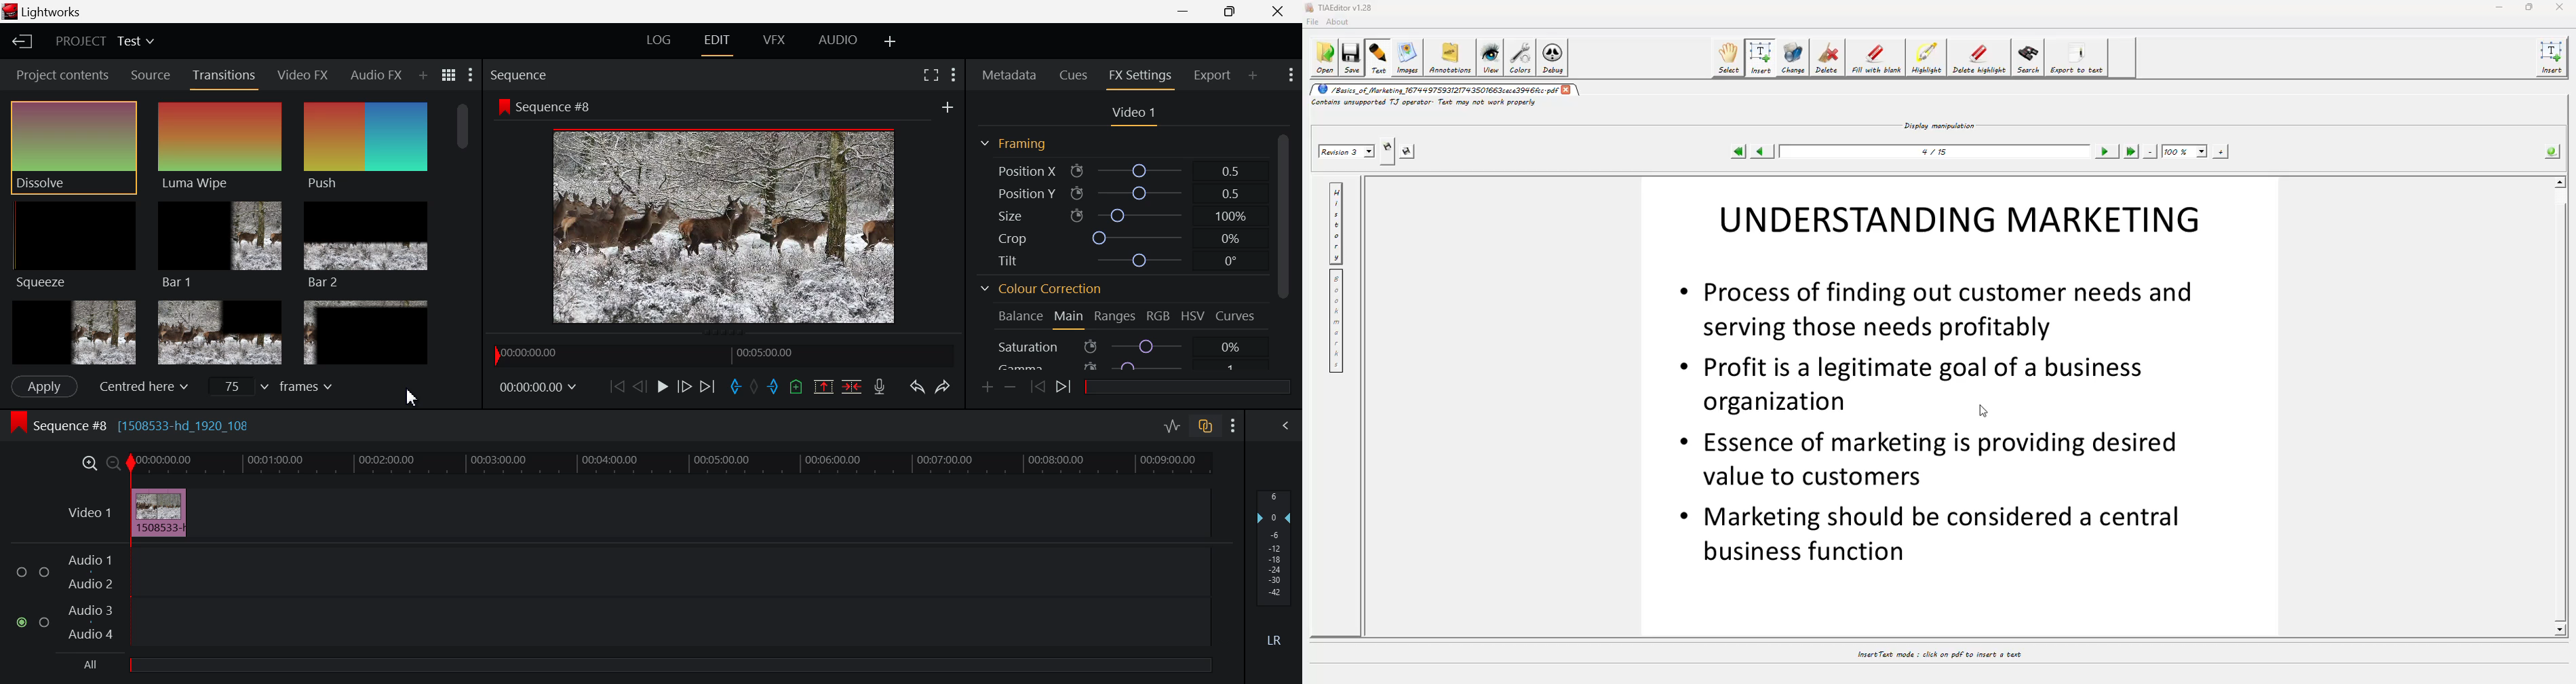 This screenshot has height=700, width=2576. What do you see at coordinates (1186, 13) in the screenshot?
I see `Restore Down` at bounding box center [1186, 13].